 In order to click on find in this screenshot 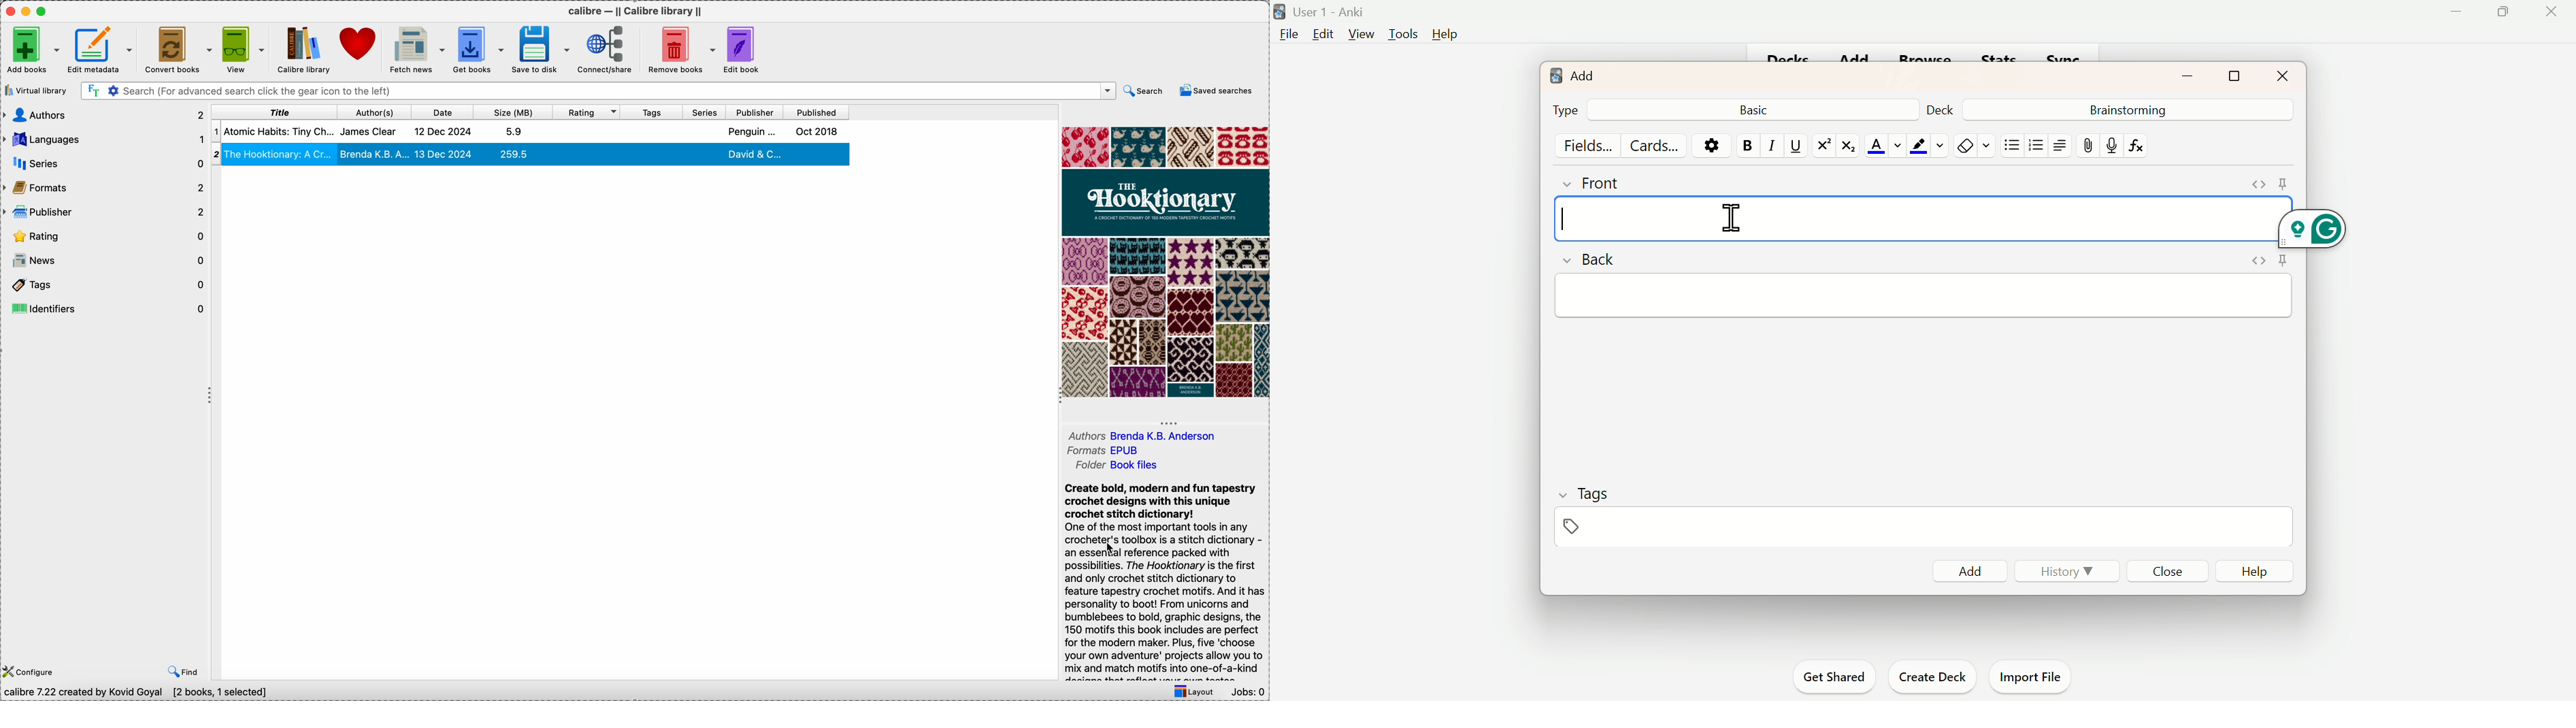, I will do `click(183, 670)`.